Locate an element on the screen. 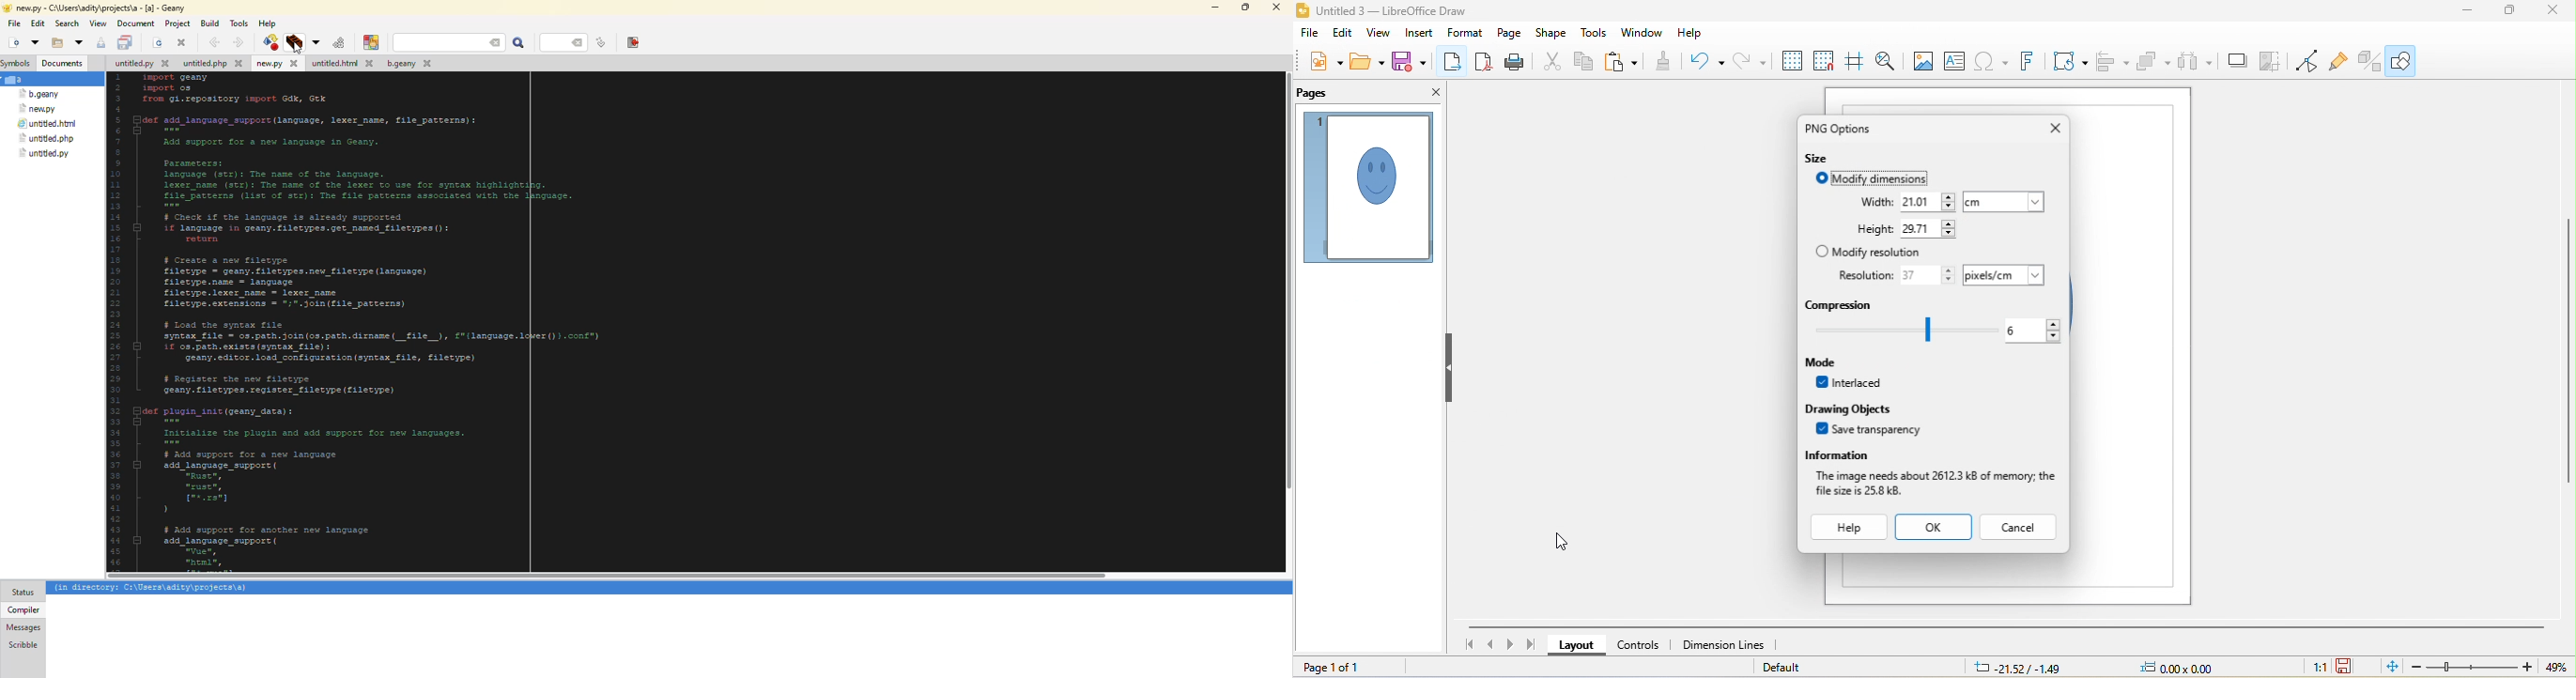  insert special characters is located at coordinates (1992, 62).